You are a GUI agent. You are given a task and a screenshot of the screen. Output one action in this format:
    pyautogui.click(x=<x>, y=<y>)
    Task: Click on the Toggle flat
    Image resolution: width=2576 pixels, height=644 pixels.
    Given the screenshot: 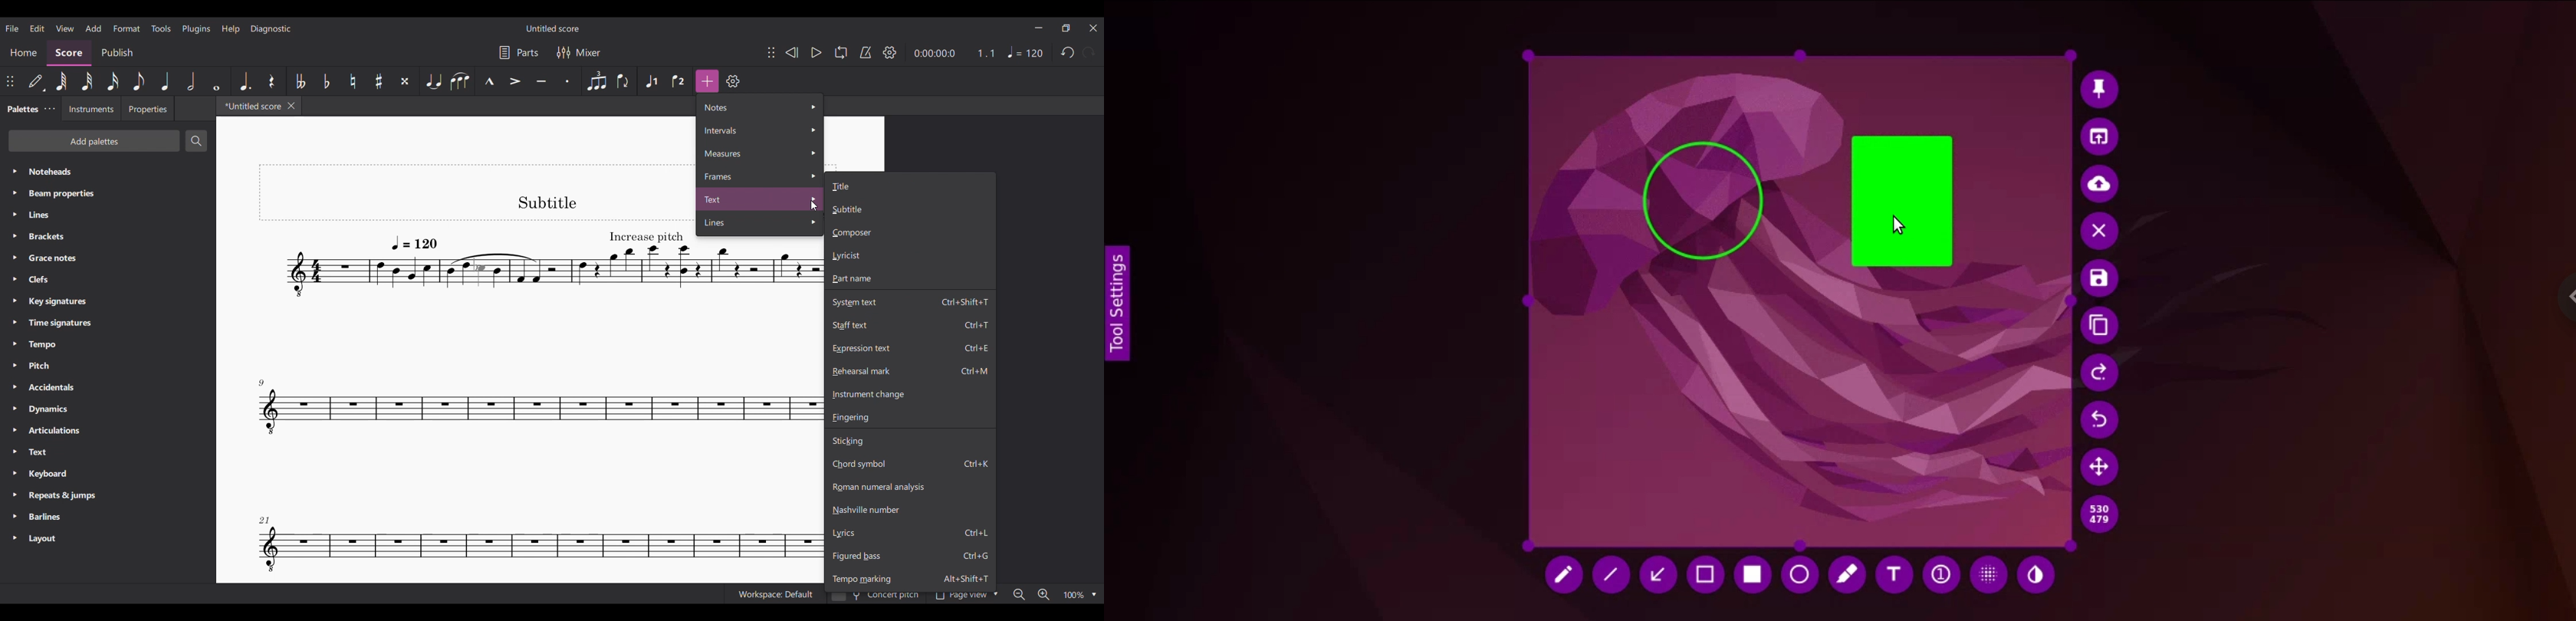 What is the action you would take?
    pyautogui.click(x=327, y=81)
    